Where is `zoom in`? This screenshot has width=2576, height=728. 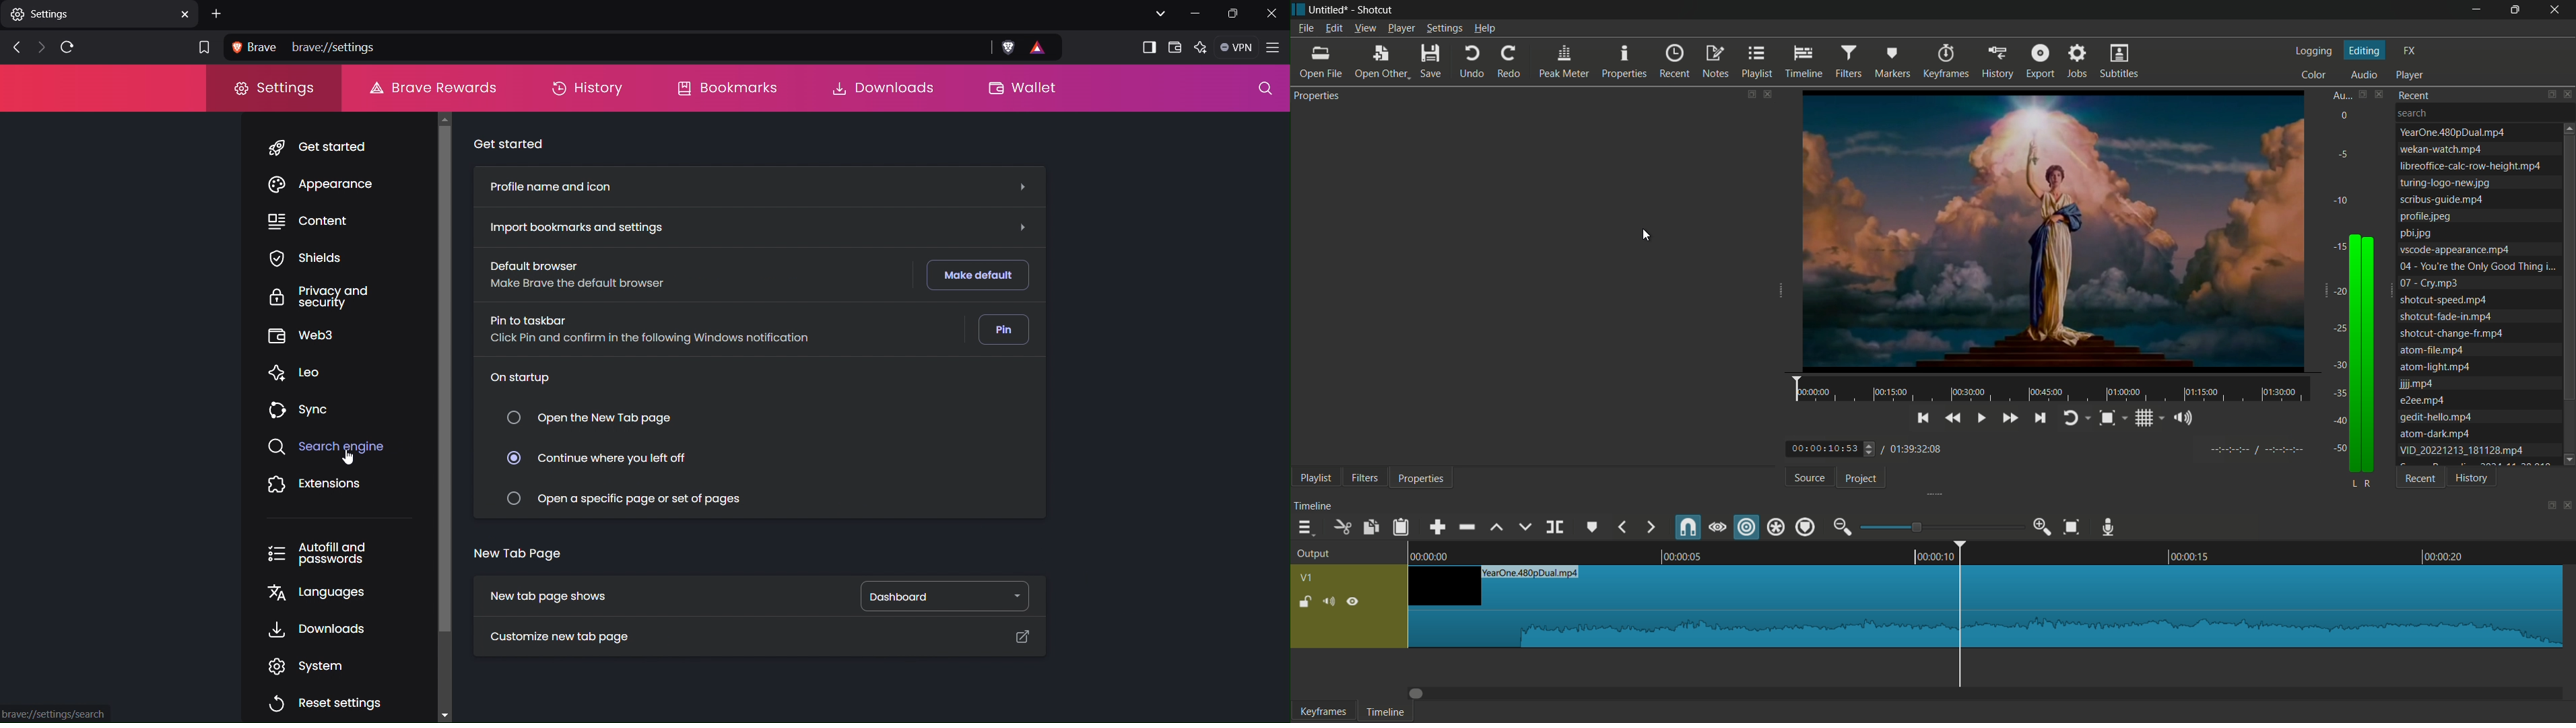 zoom in is located at coordinates (2044, 528).